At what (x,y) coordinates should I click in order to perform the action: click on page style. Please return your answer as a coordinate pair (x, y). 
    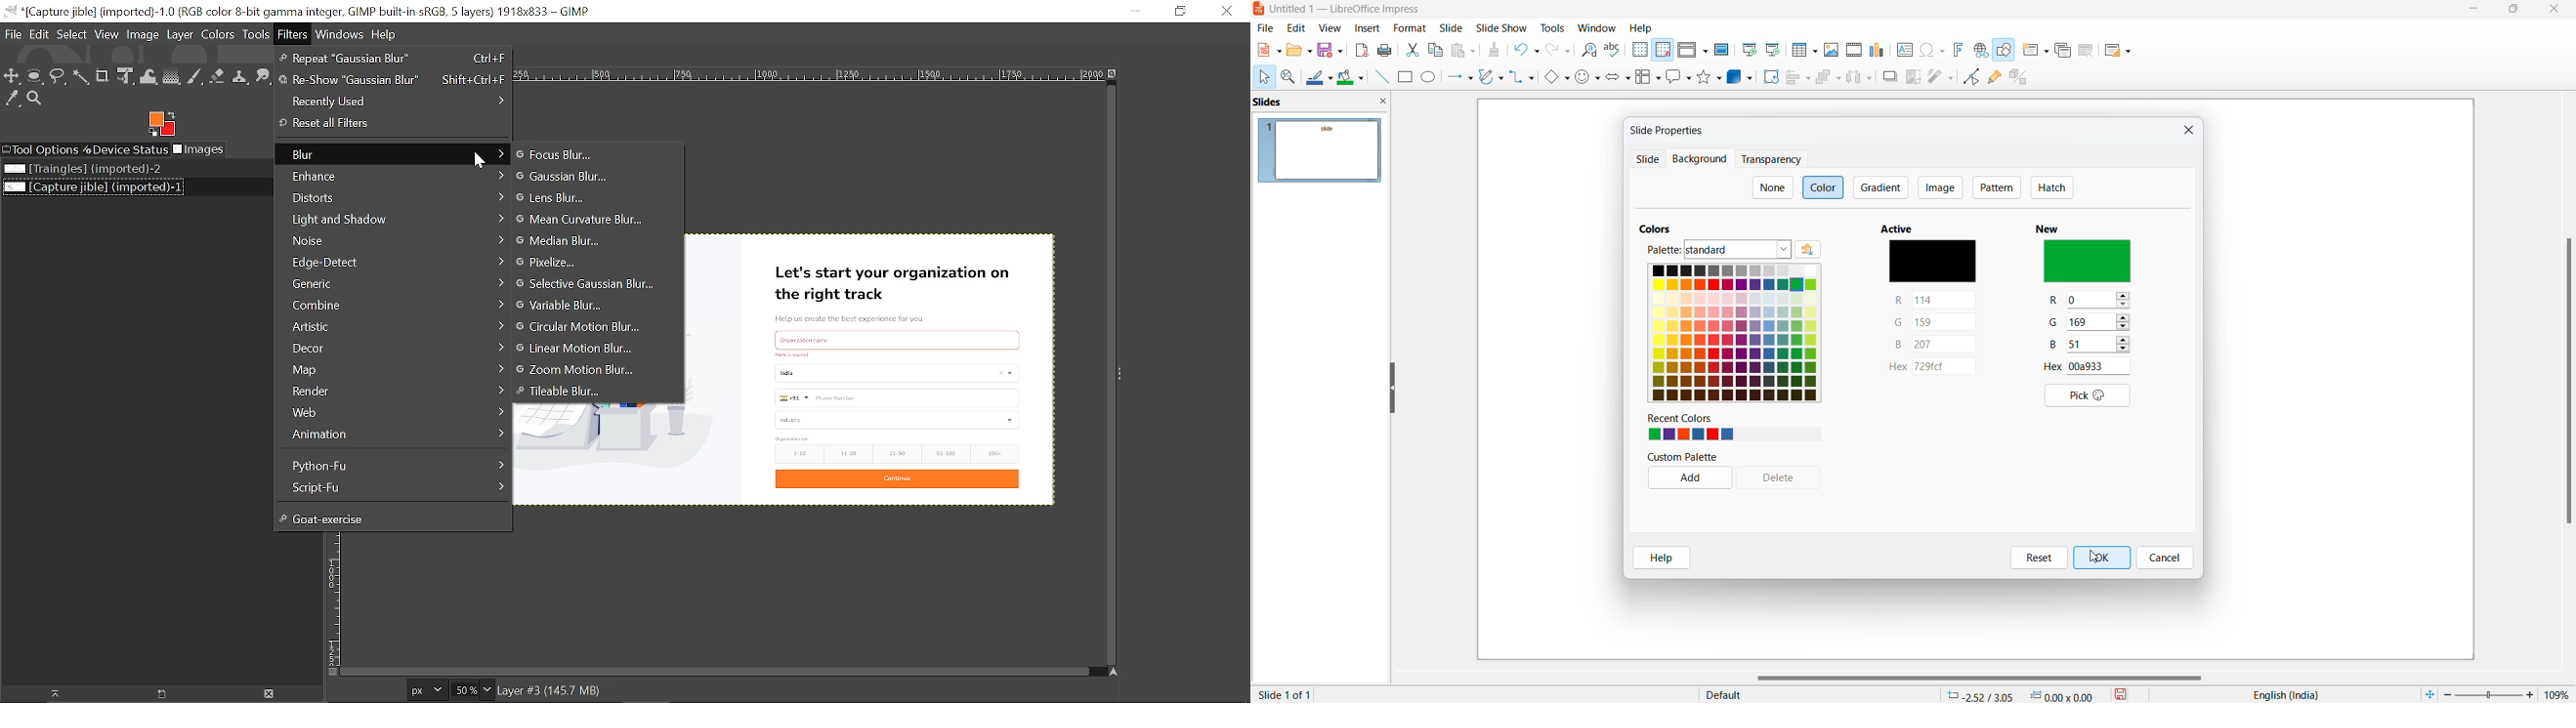
    Looking at the image, I should click on (1812, 694).